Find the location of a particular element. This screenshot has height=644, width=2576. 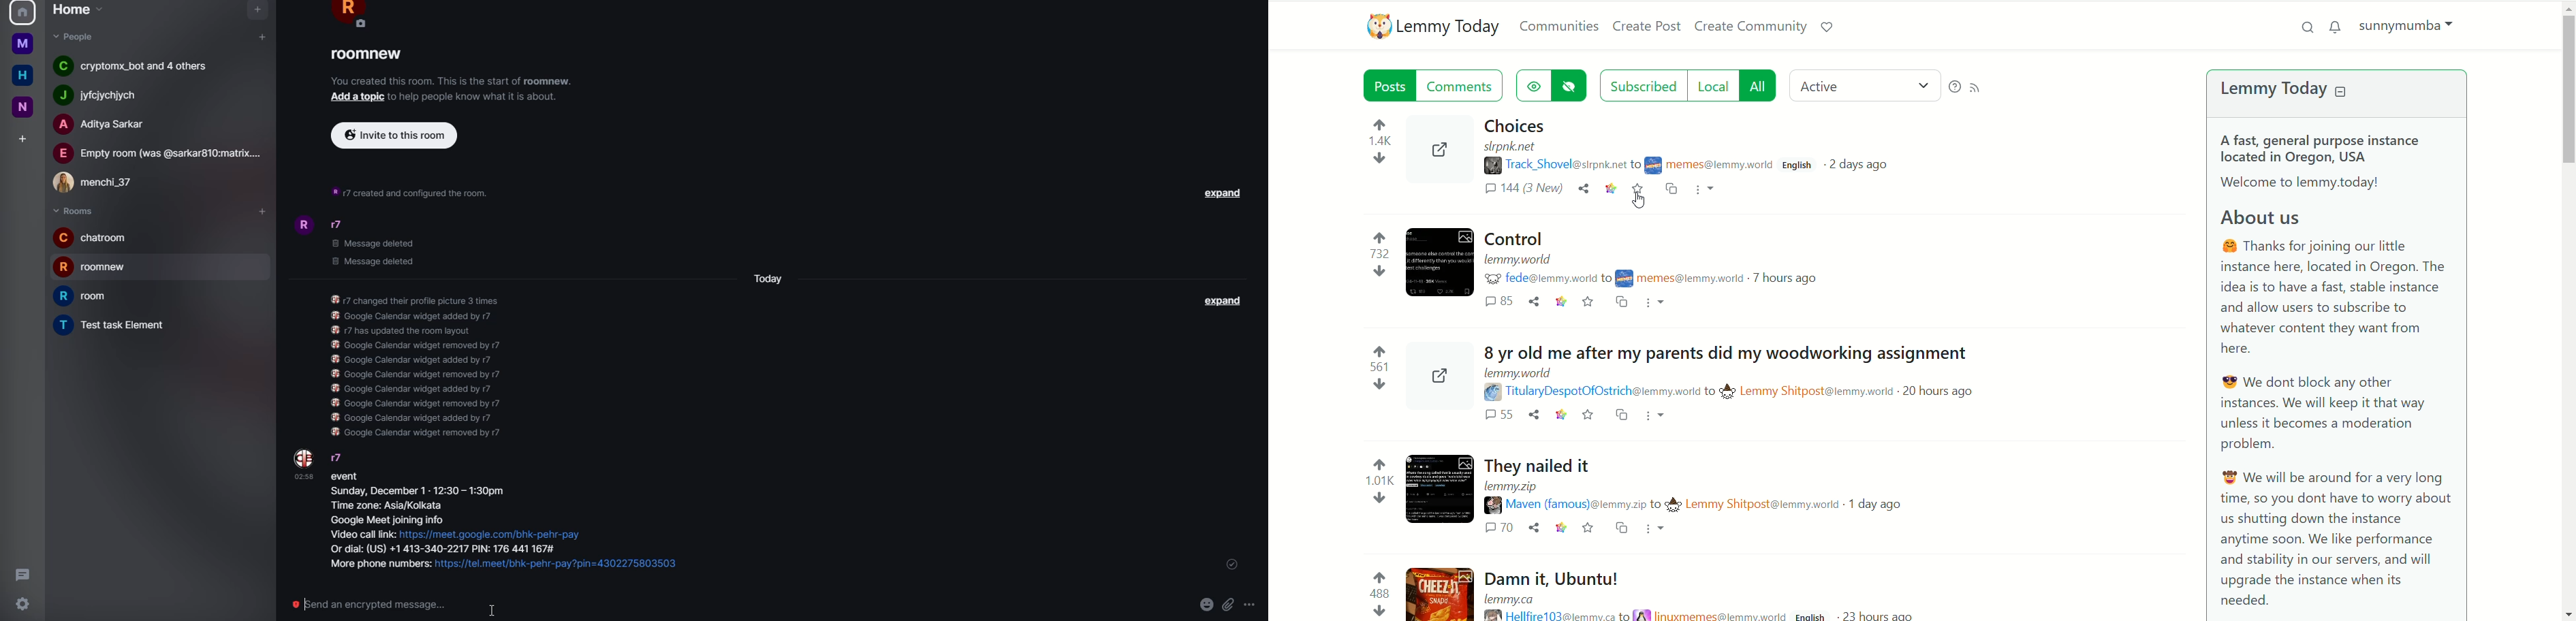

link is located at coordinates (1560, 414).